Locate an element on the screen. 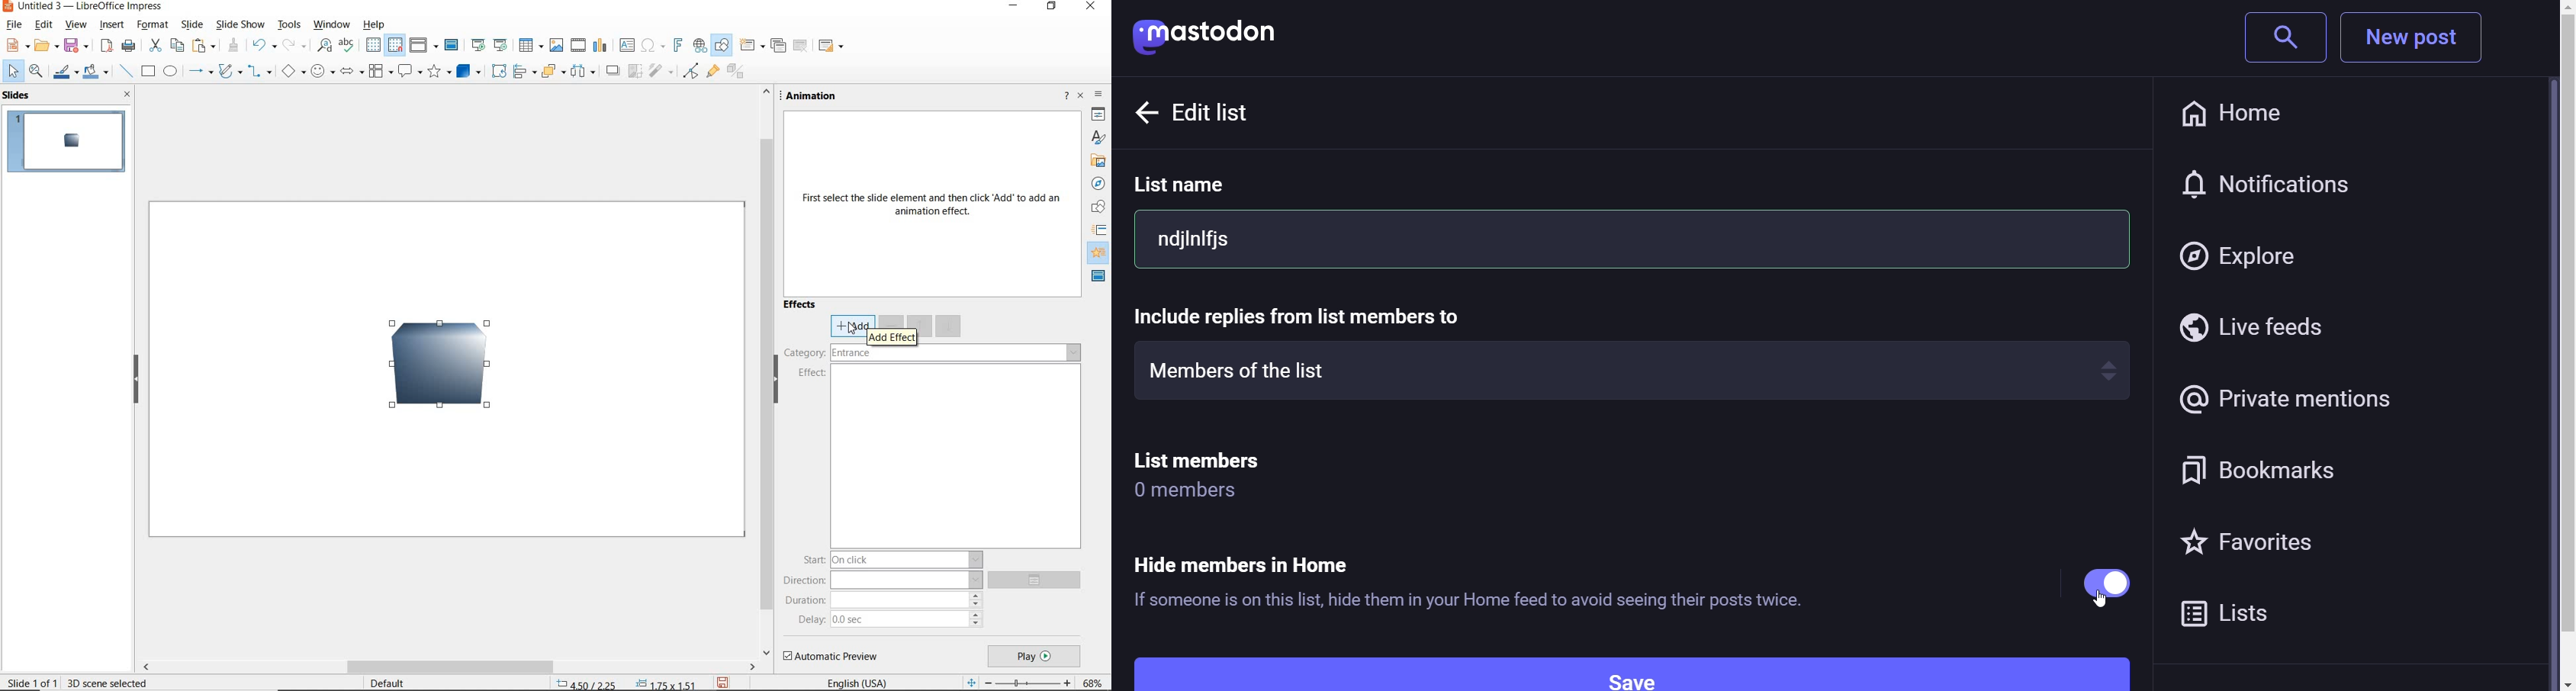  file name is located at coordinates (85, 7).